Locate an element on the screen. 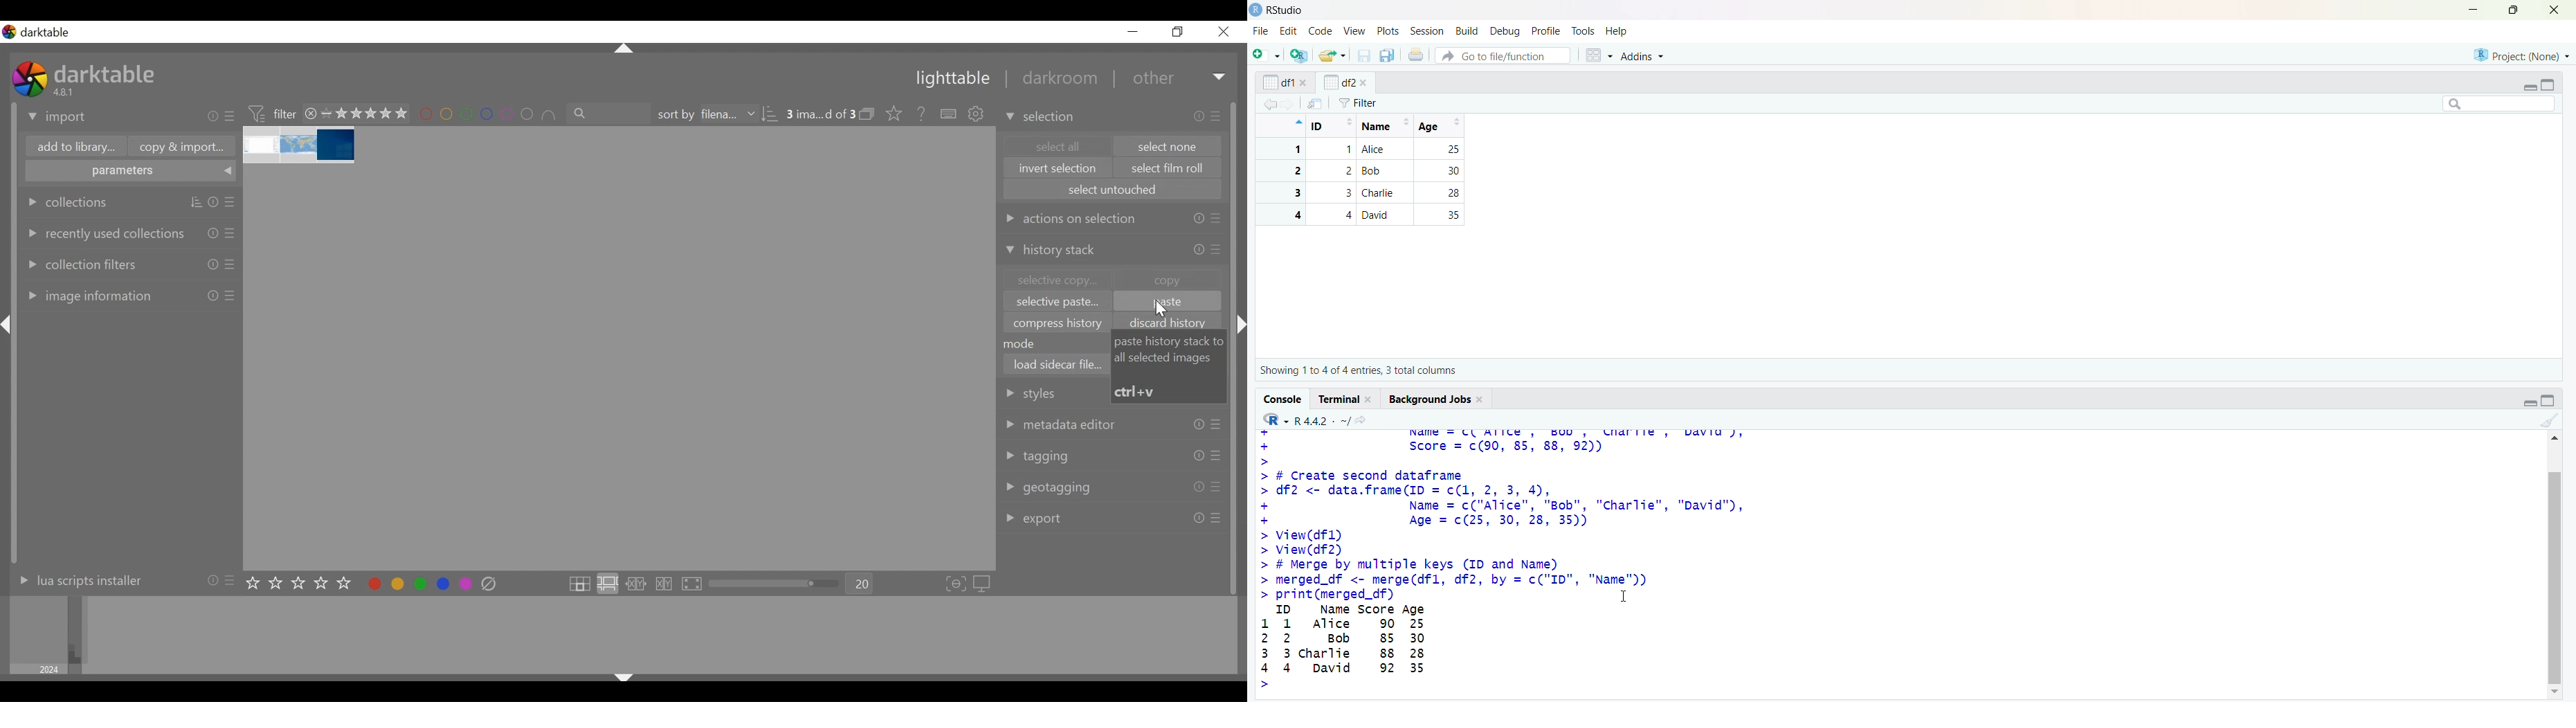  paste is located at coordinates (1167, 302).